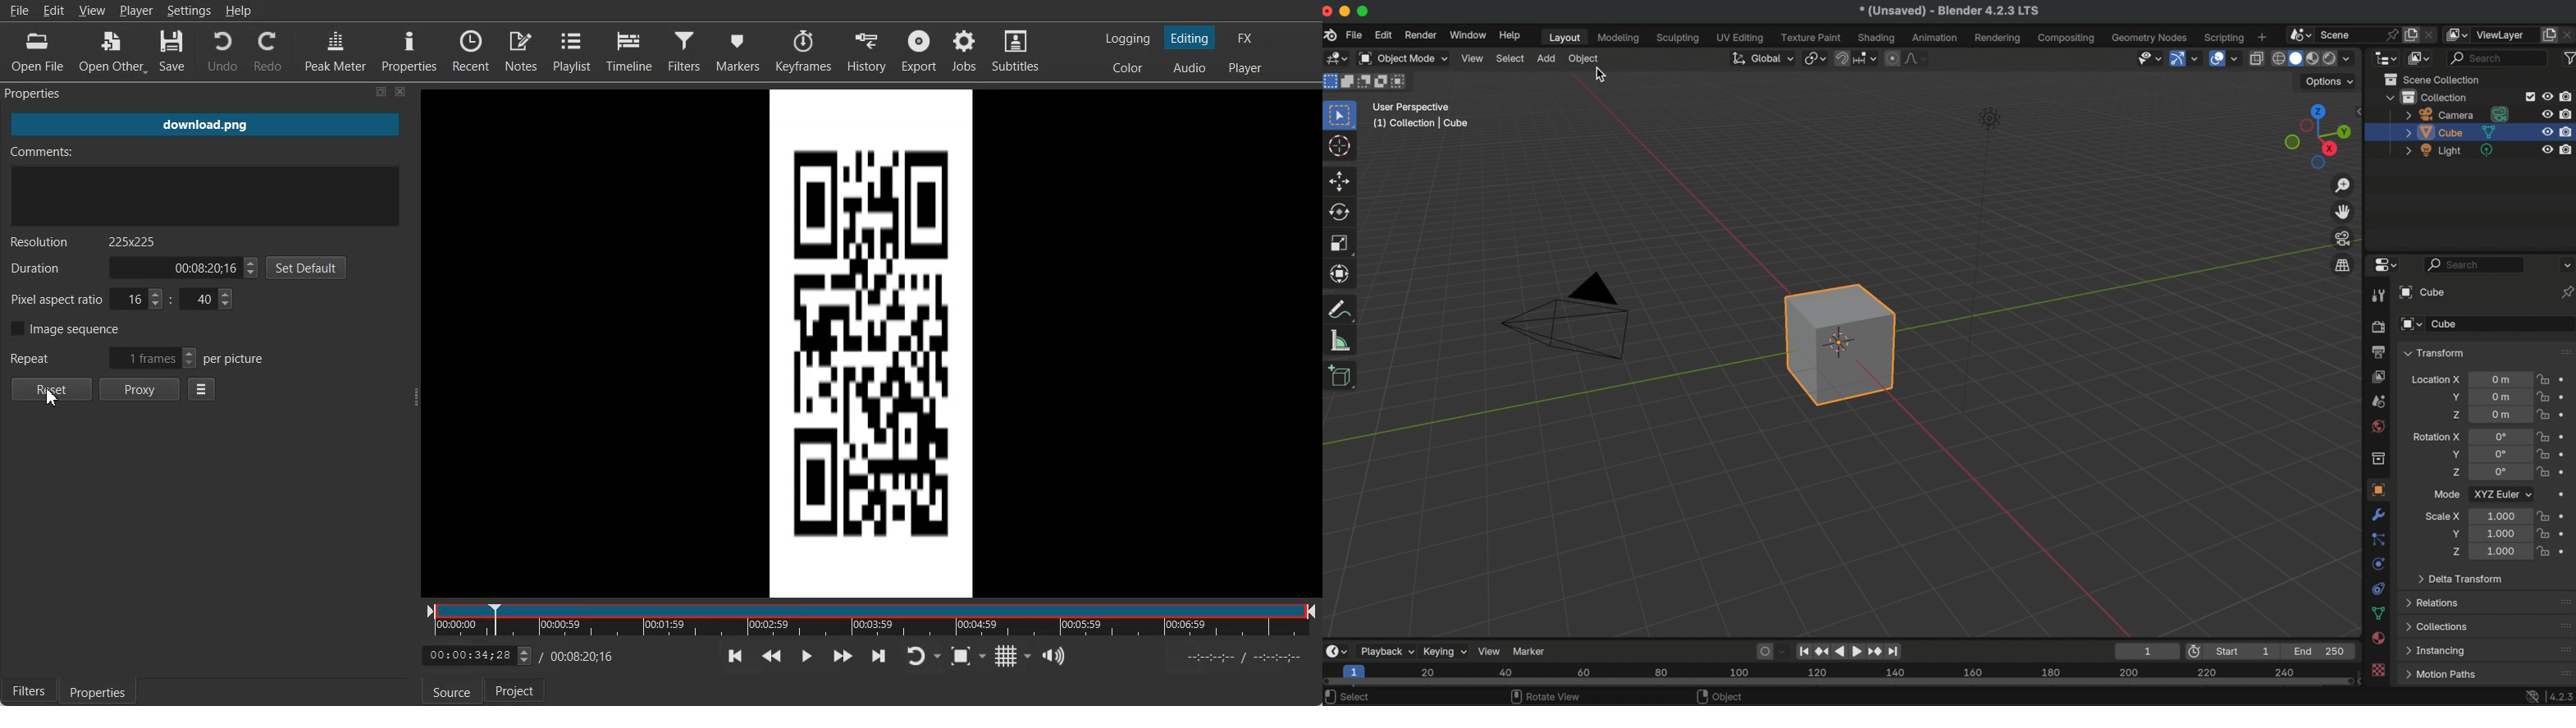 The image size is (2576, 728). I want to click on object, so click(1585, 59).